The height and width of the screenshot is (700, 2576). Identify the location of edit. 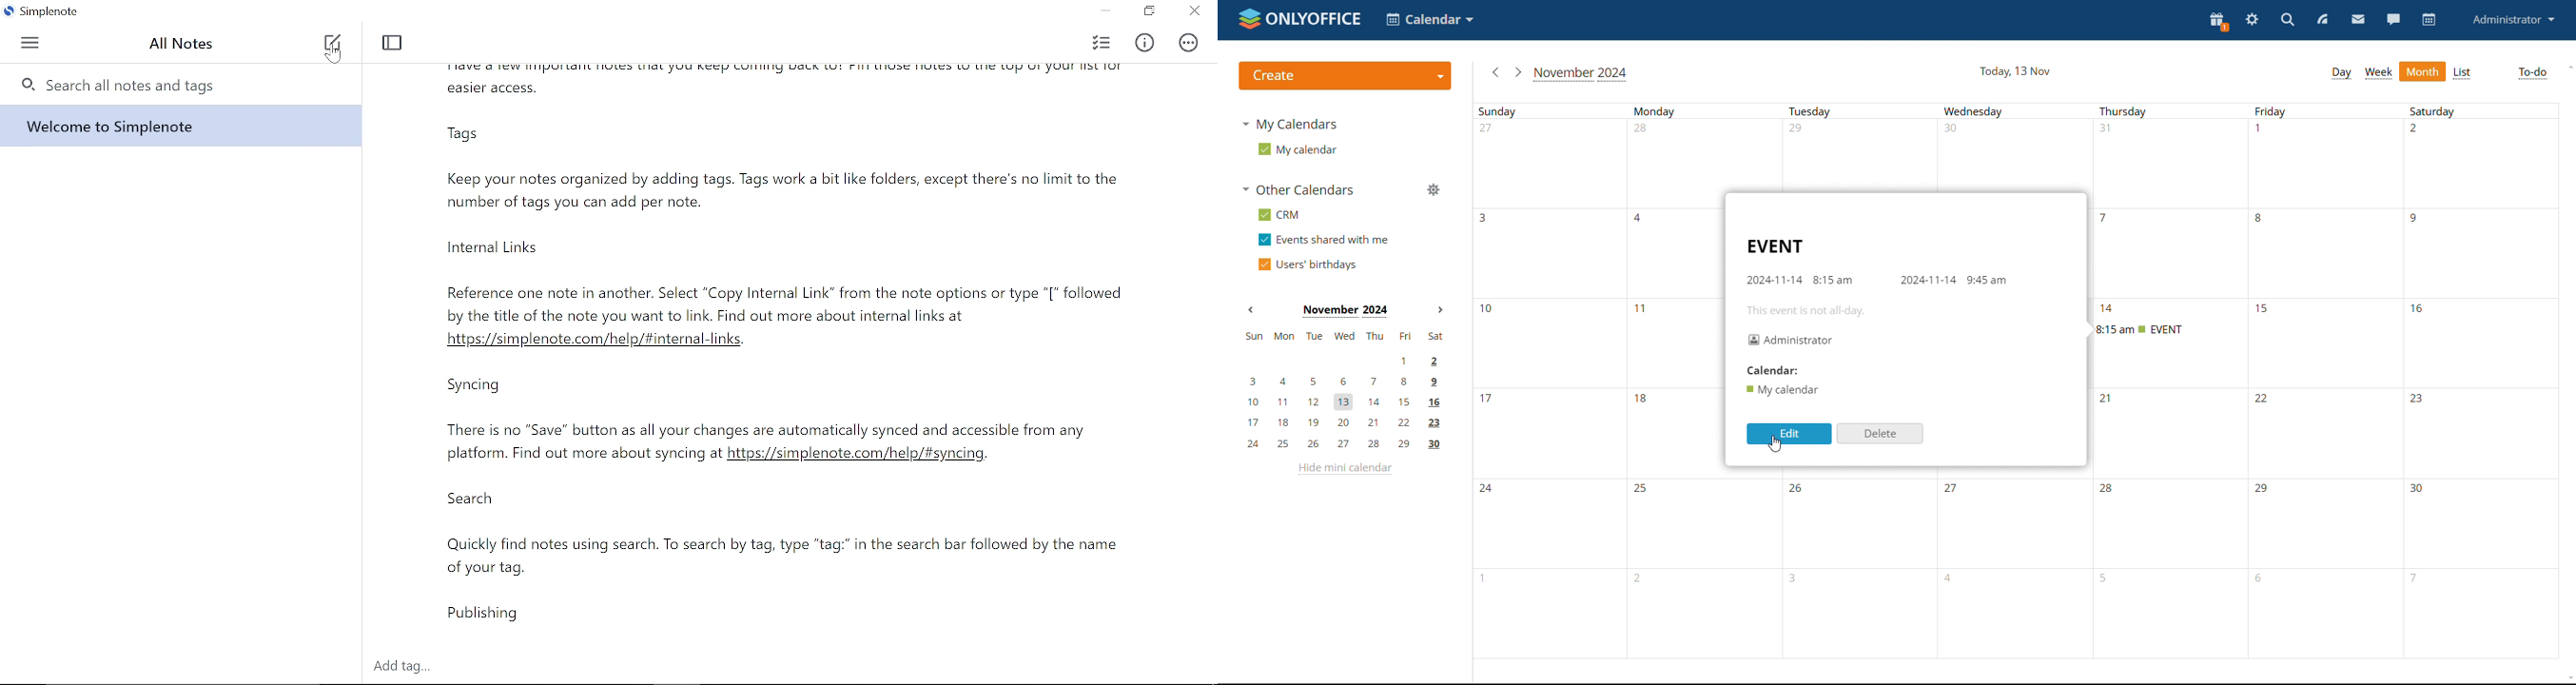
(1789, 434).